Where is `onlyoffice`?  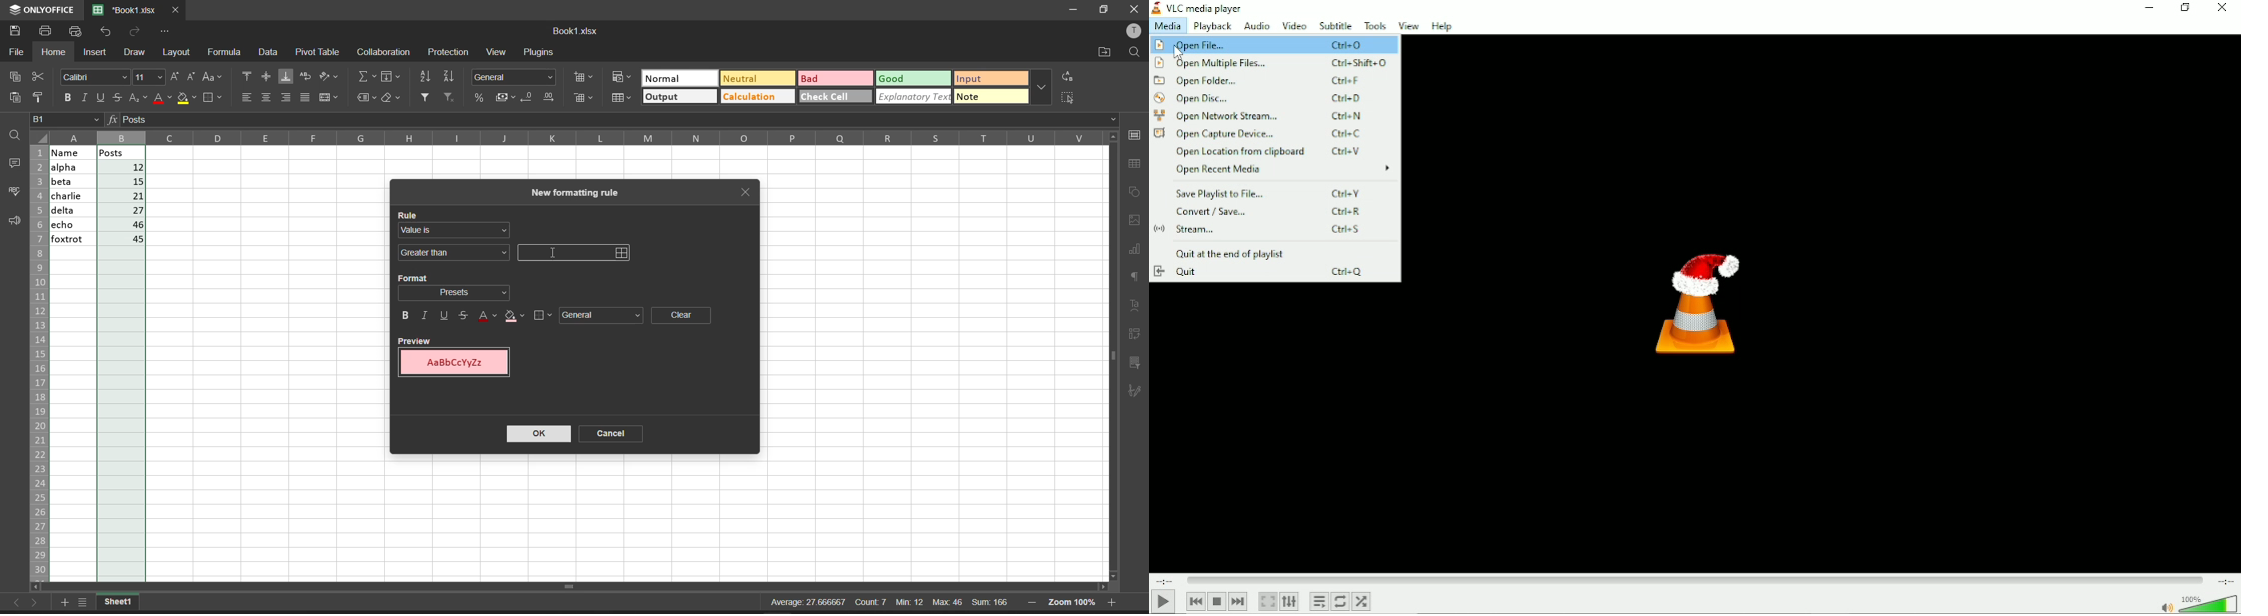 onlyoffice is located at coordinates (44, 11).